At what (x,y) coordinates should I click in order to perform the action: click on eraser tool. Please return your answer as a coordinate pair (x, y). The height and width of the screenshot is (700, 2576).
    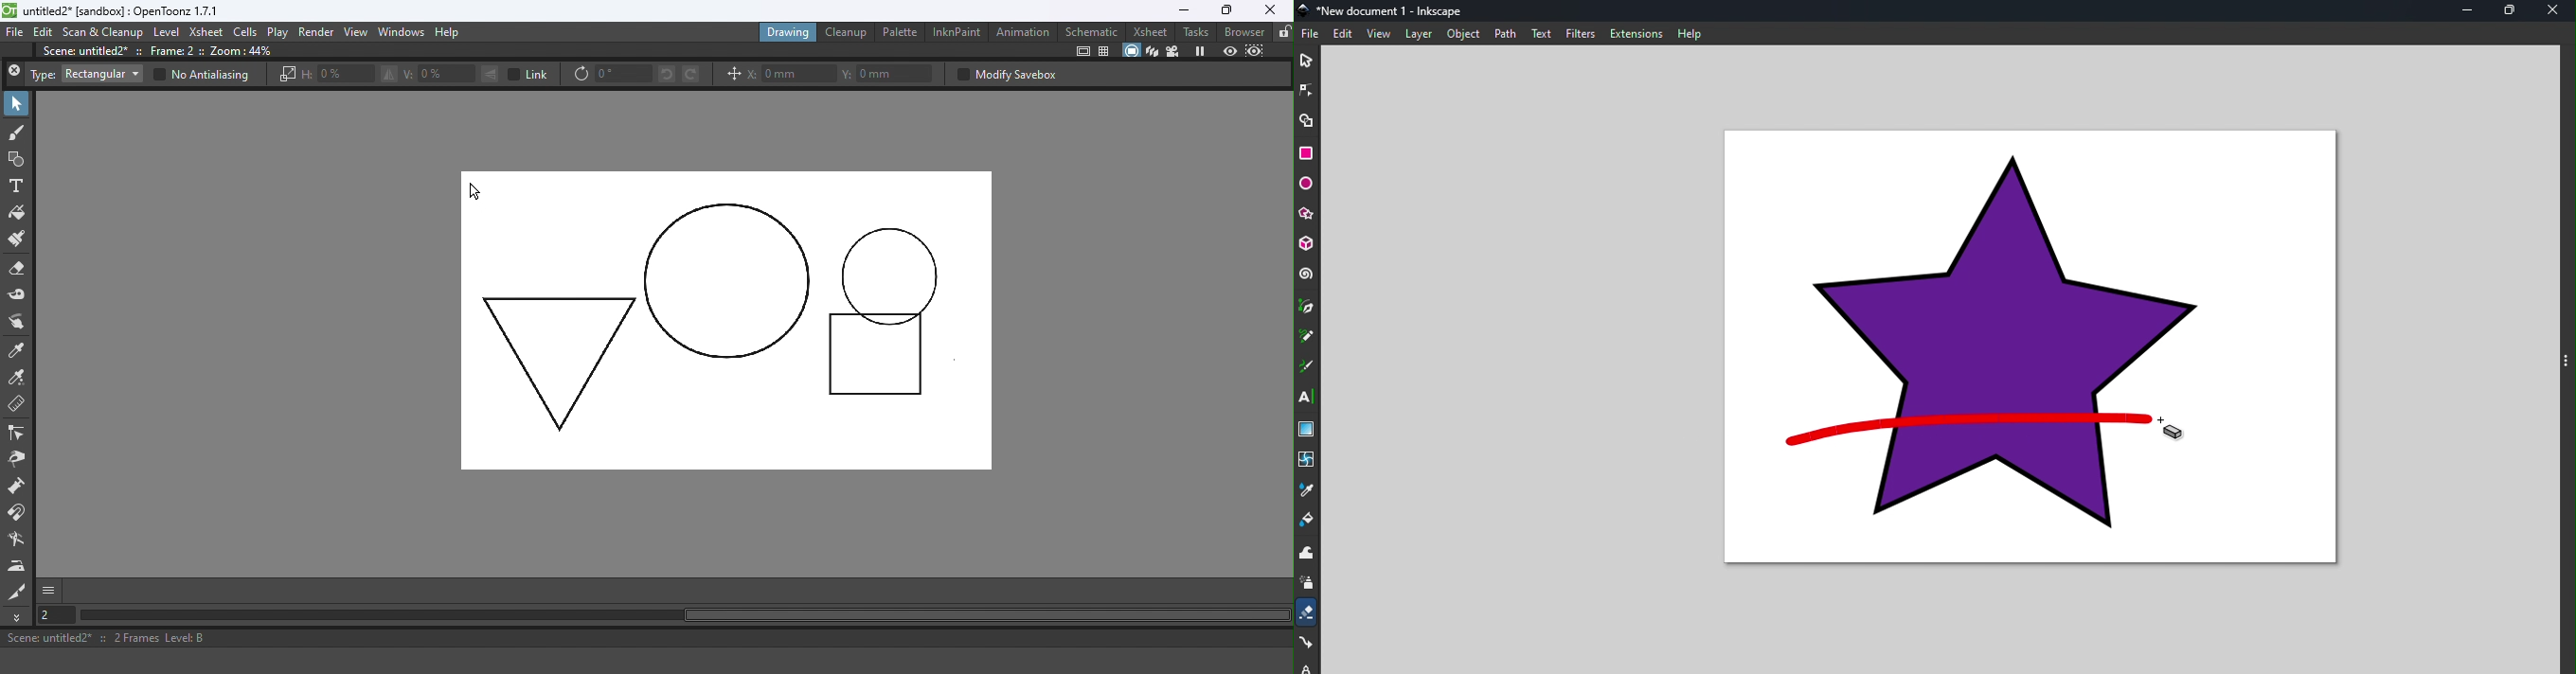
    Looking at the image, I should click on (1308, 612).